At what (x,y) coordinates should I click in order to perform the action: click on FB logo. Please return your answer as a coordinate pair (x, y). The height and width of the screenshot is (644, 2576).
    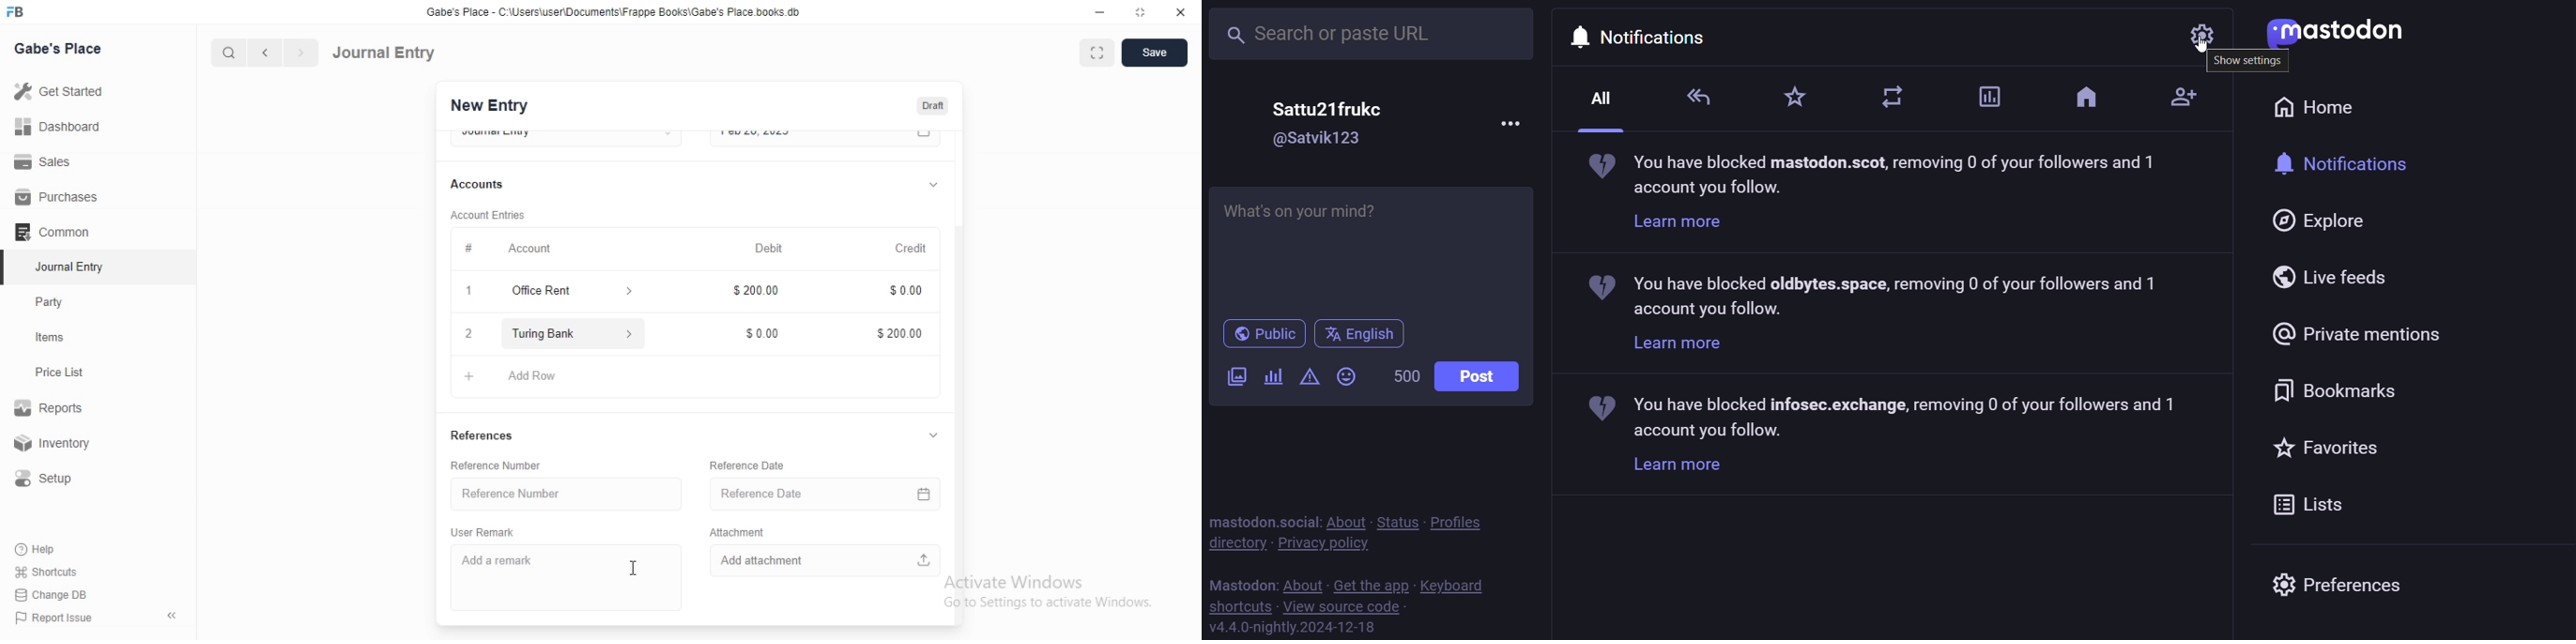
    Looking at the image, I should click on (17, 12).